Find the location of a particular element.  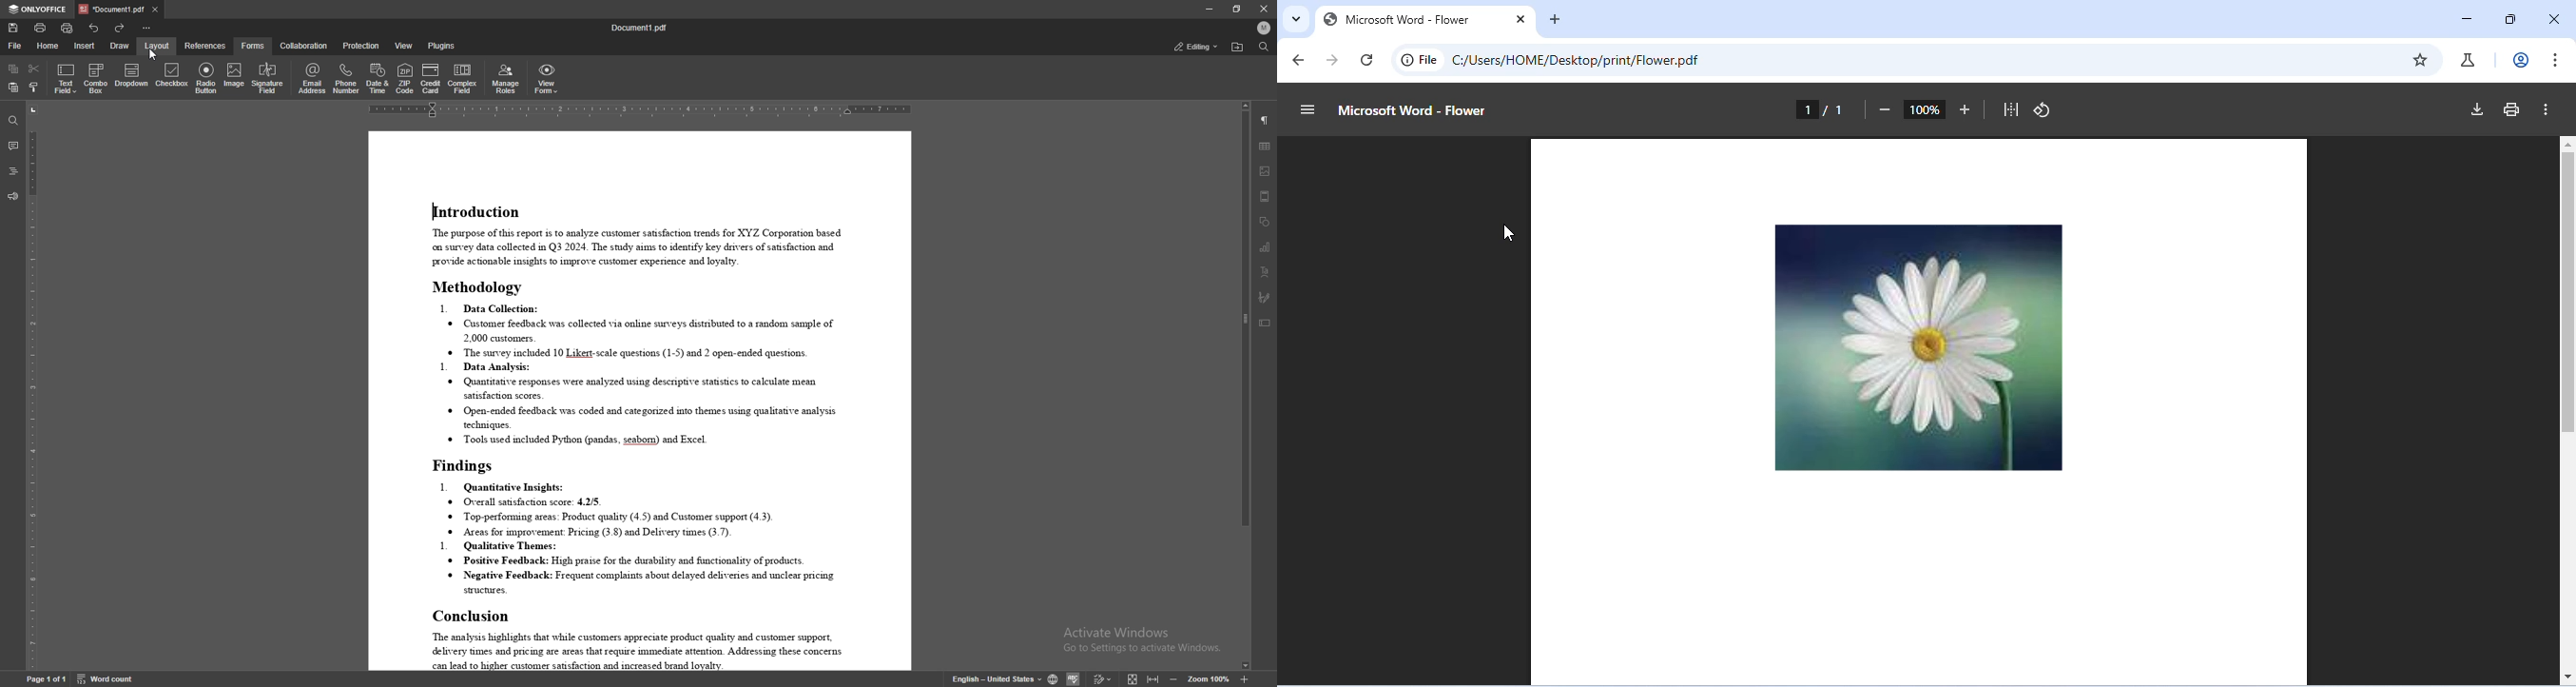

find is located at coordinates (13, 120).